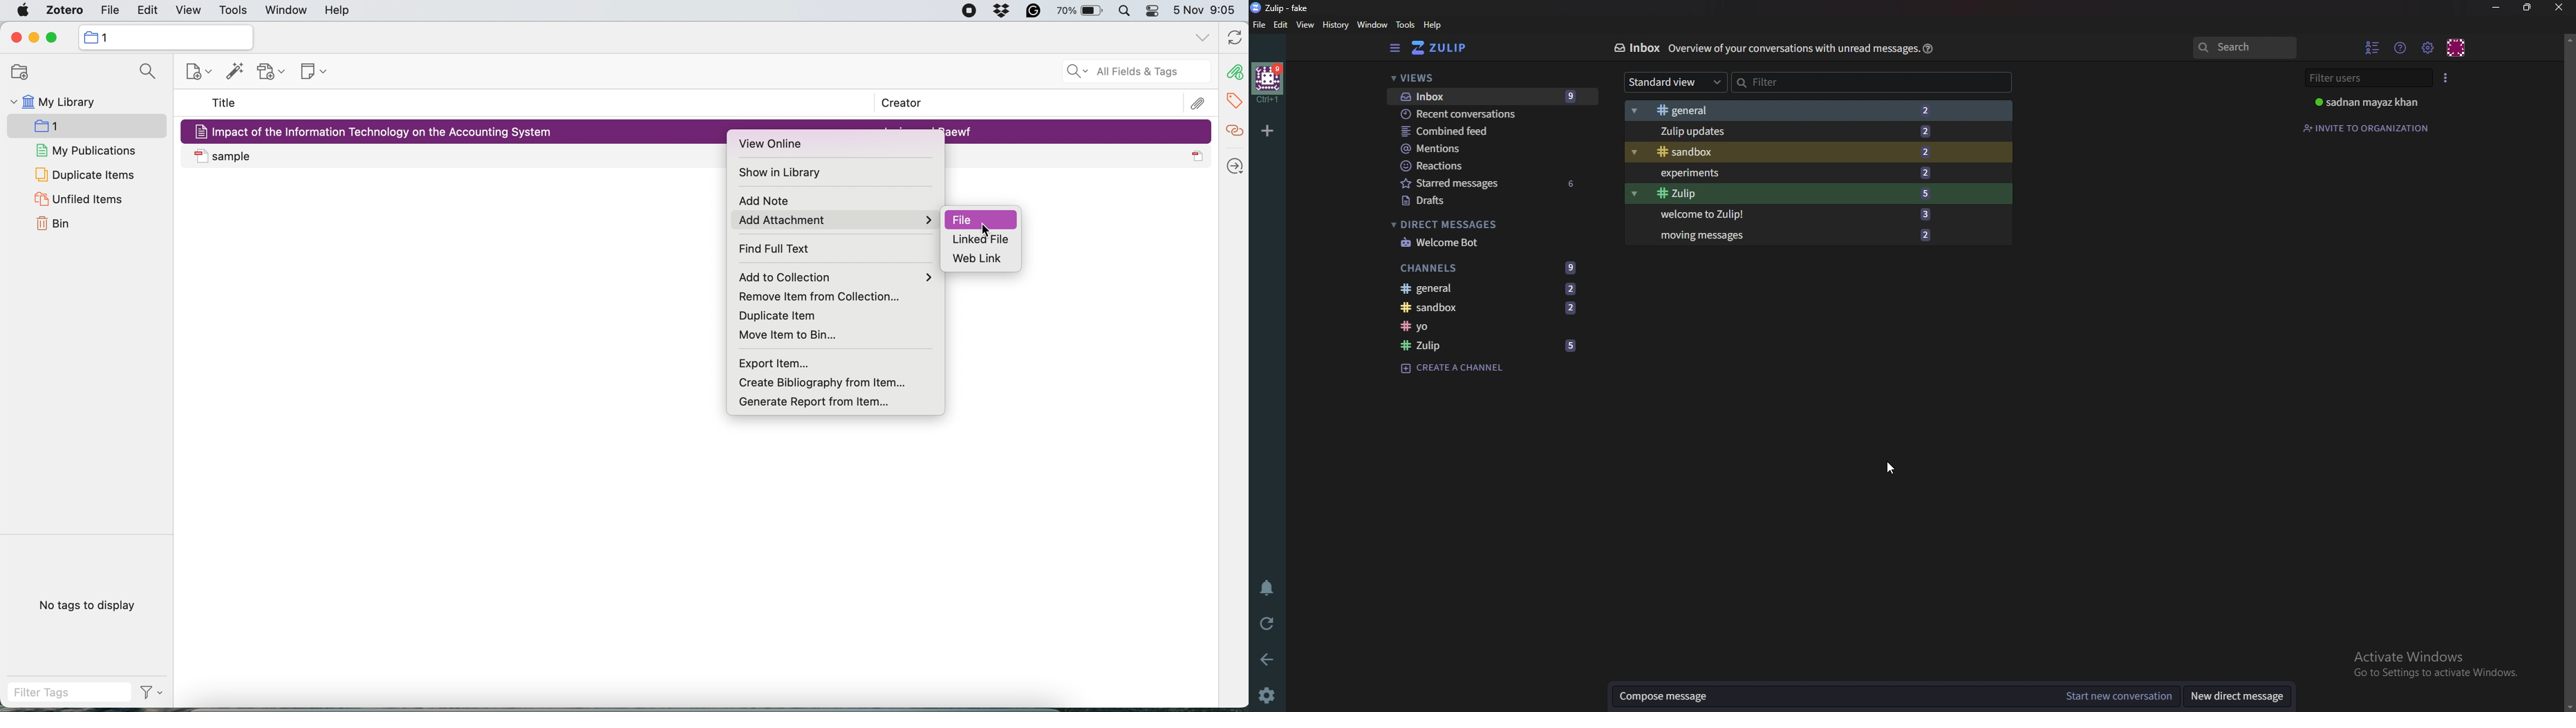 This screenshot has width=2576, height=728. Describe the element at coordinates (1234, 72) in the screenshot. I see `attachements` at that location.